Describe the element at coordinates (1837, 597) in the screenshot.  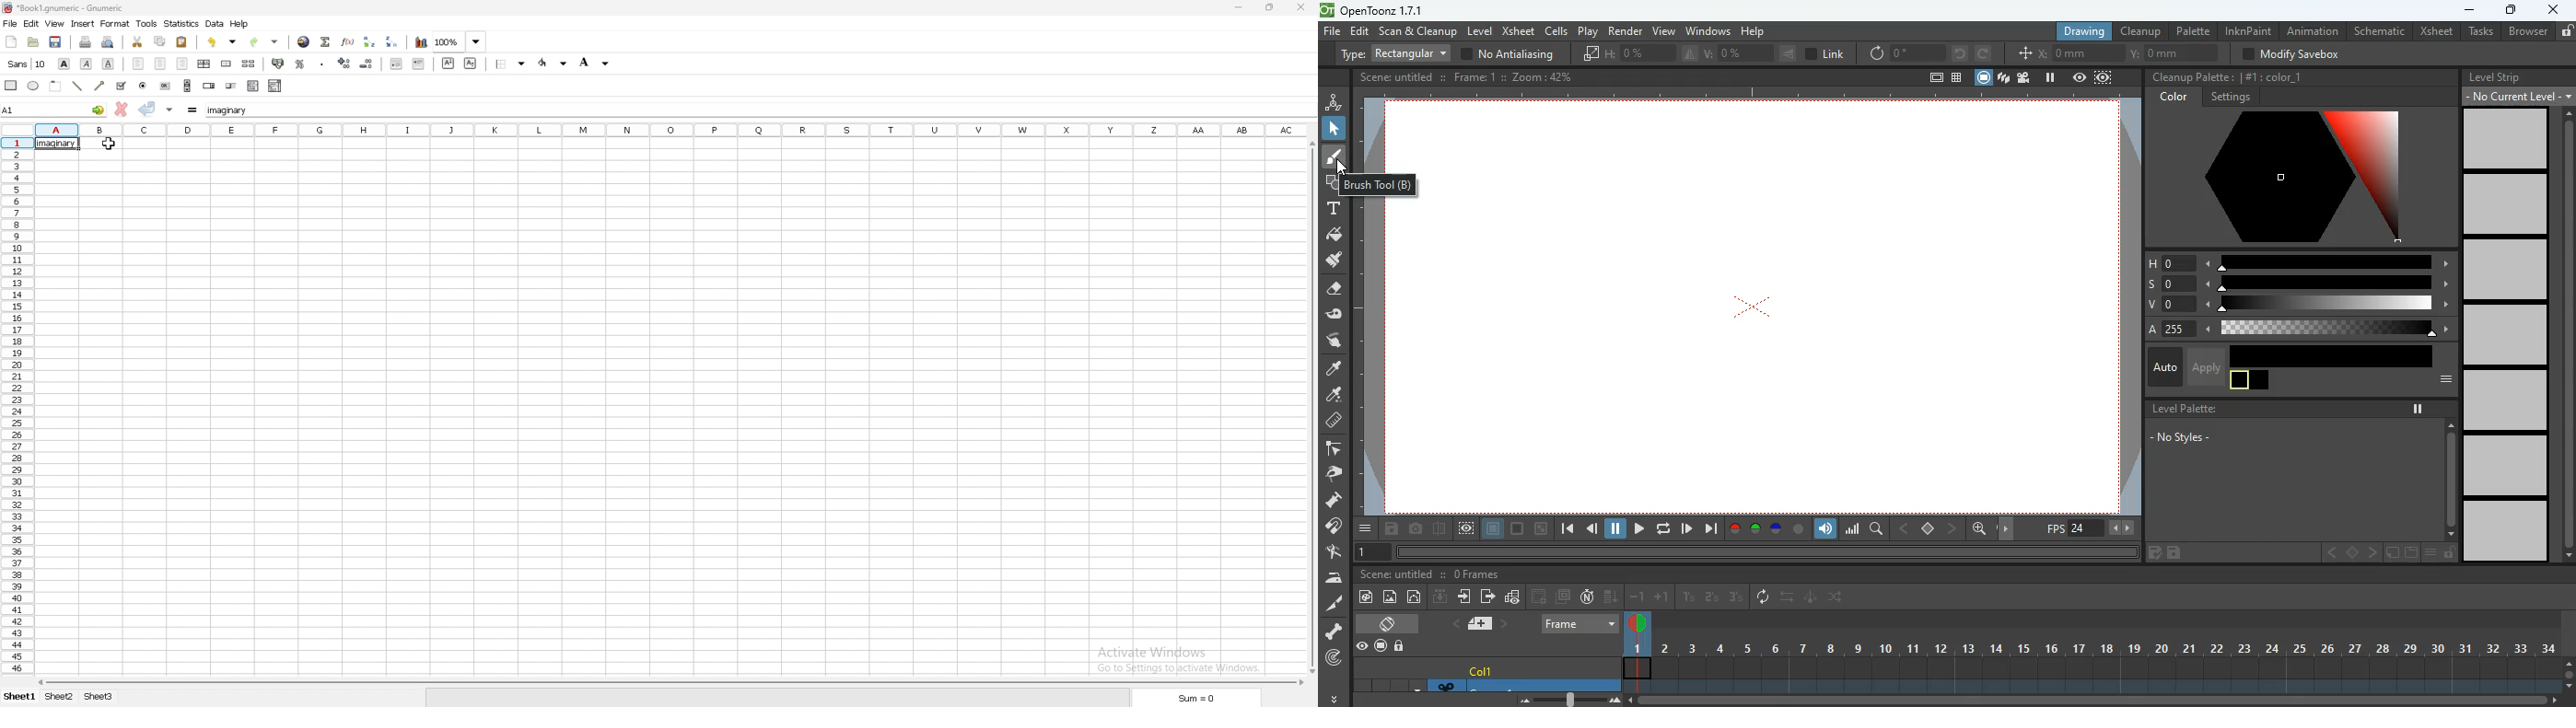
I see `swap` at that location.